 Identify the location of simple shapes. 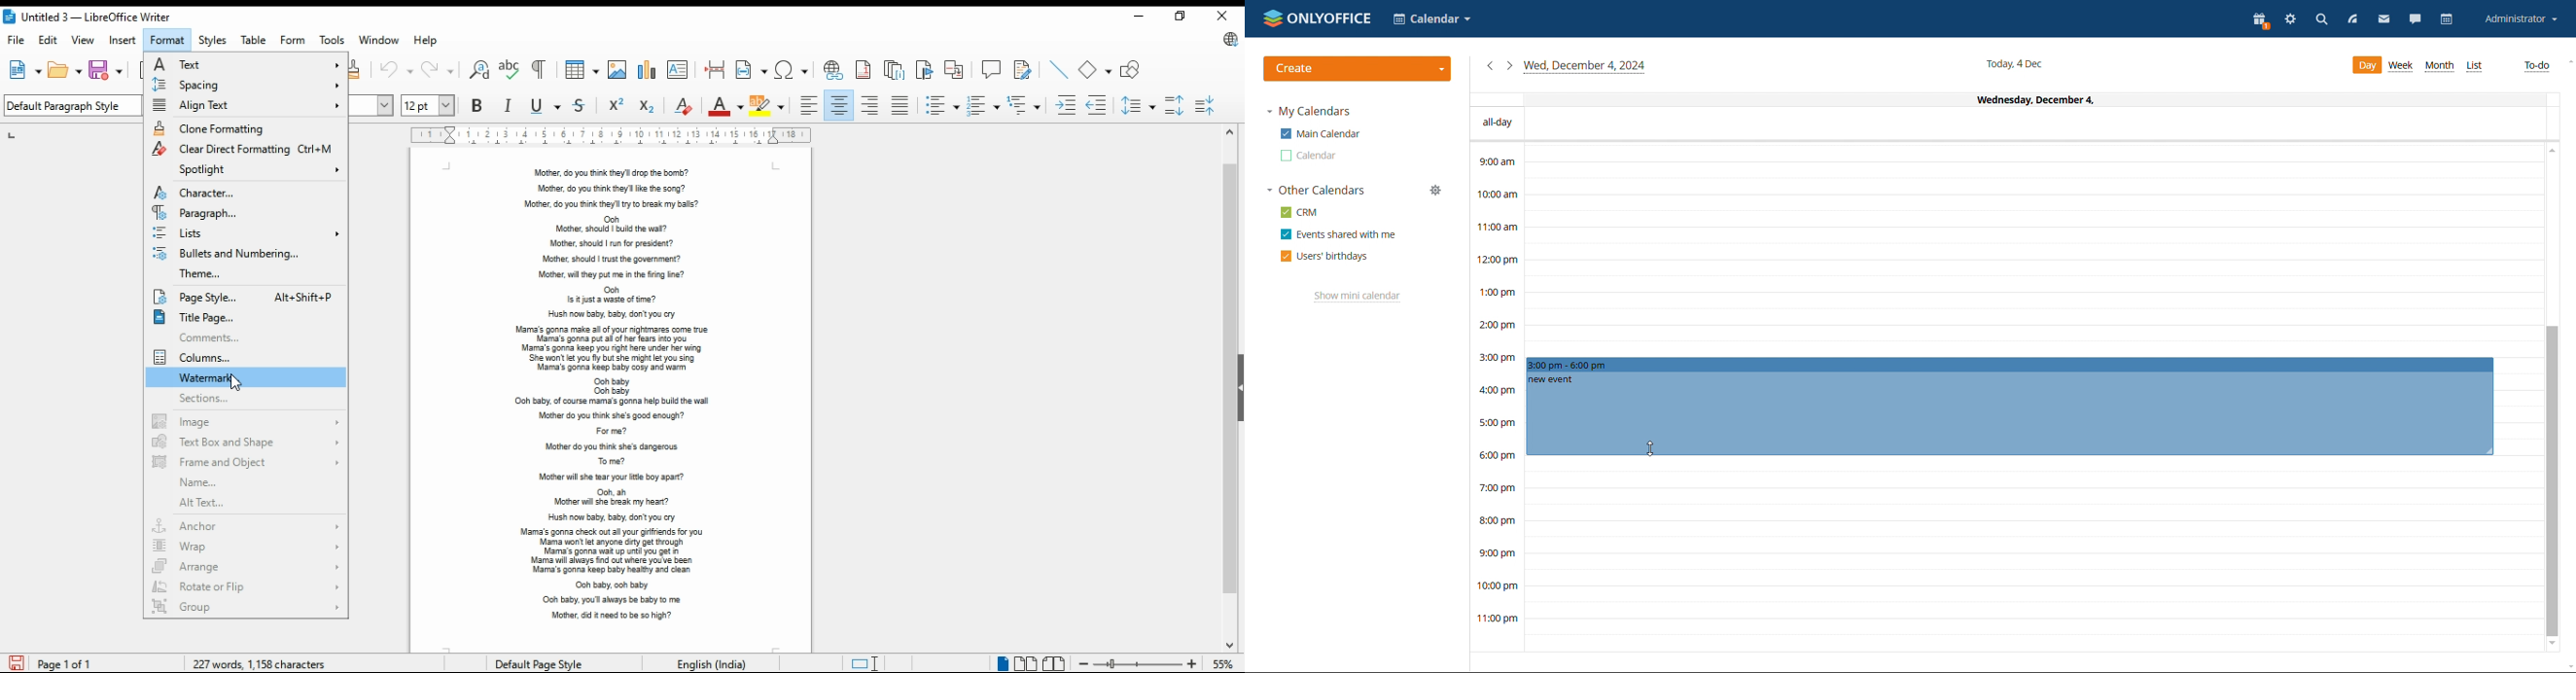
(1094, 70).